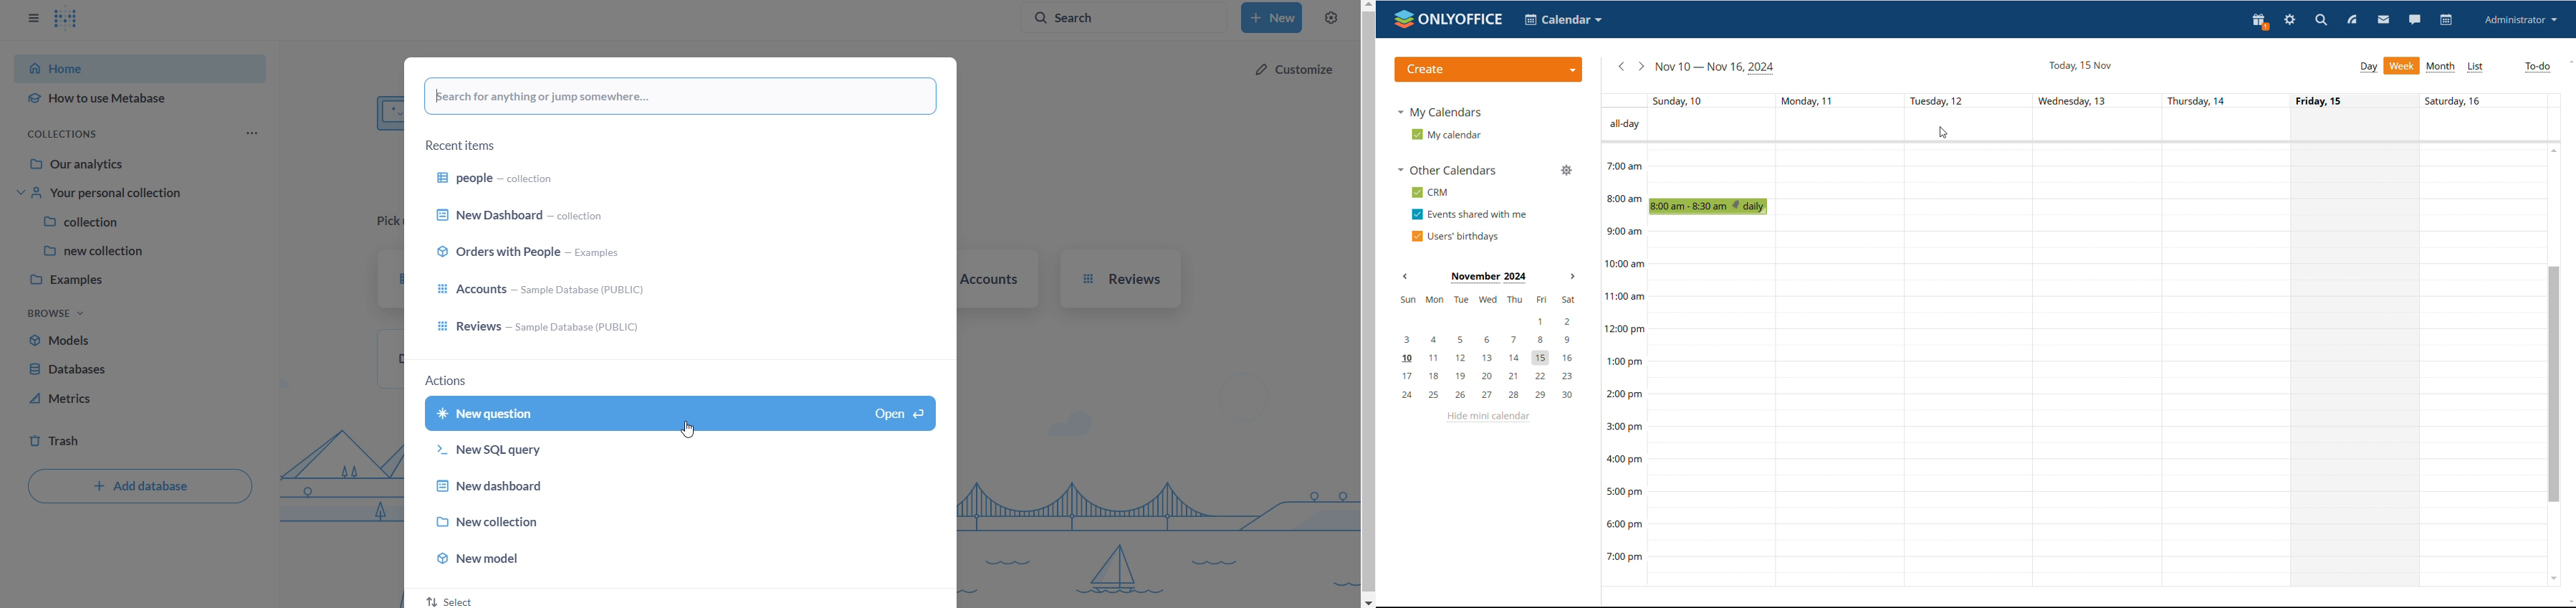 This screenshot has height=616, width=2576. What do you see at coordinates (1367, 304) in the screenshot?
I see `vertical scroll bar` at bounding box center [1367, 304].